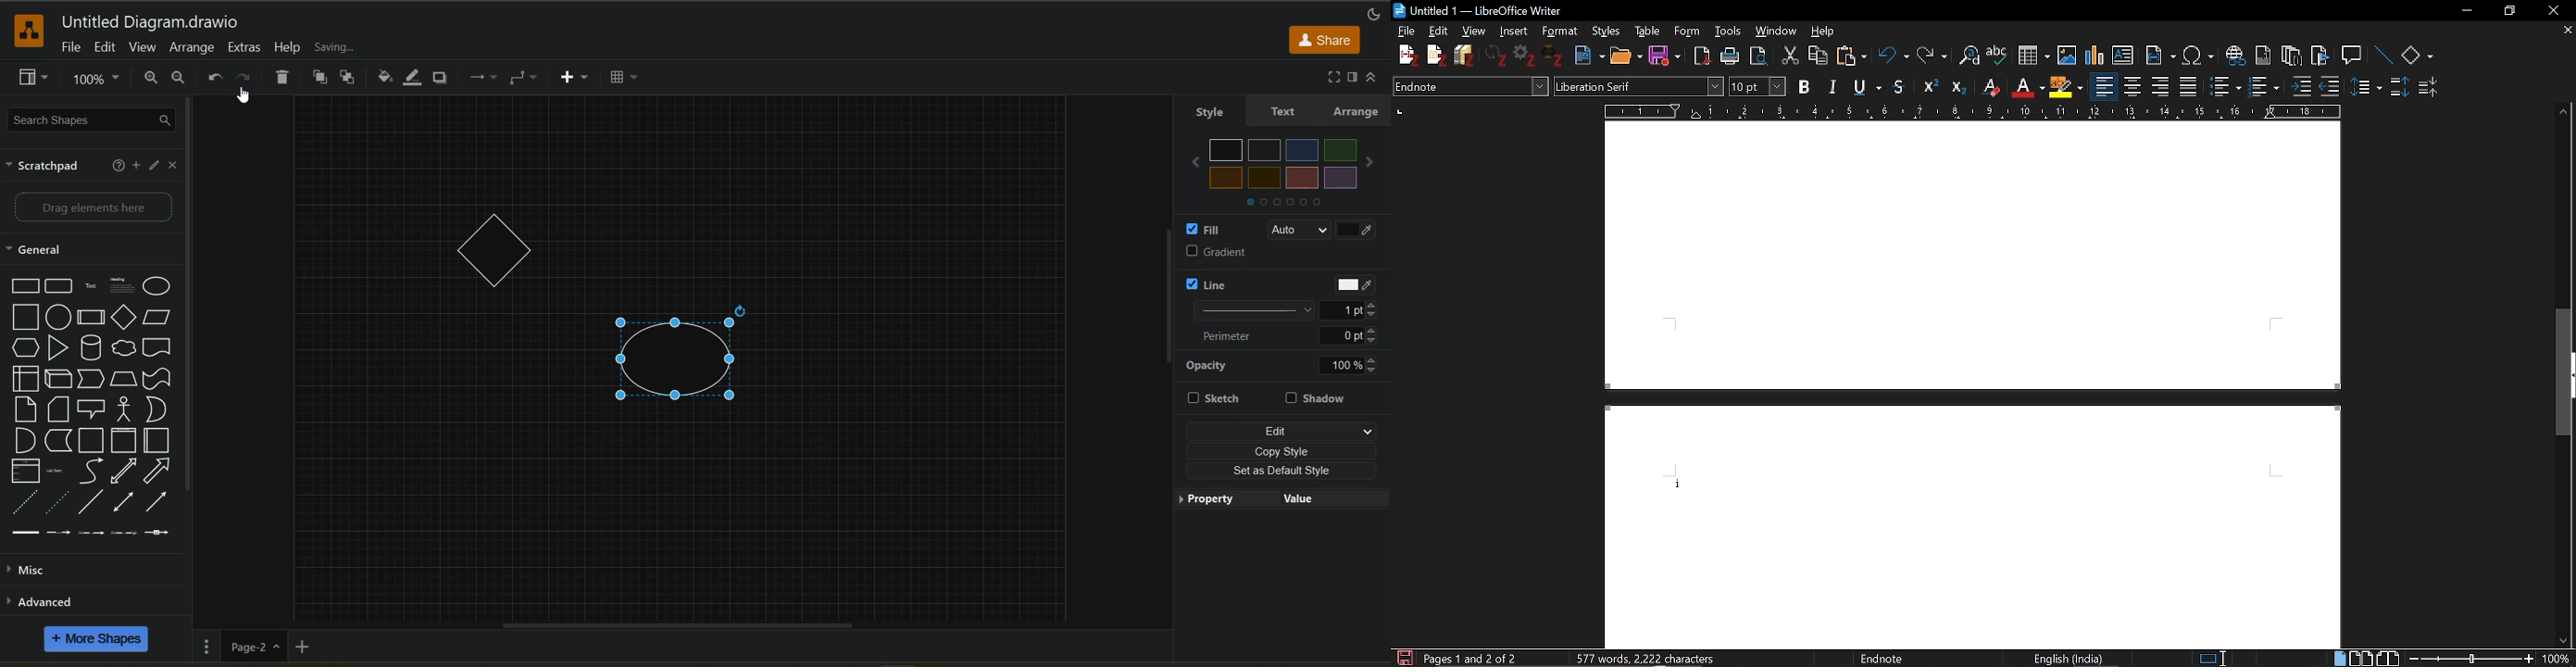 The width and height of the screenshot is (2576, 672). I want to click on Vertical scrollbar, so click(2565, 381).